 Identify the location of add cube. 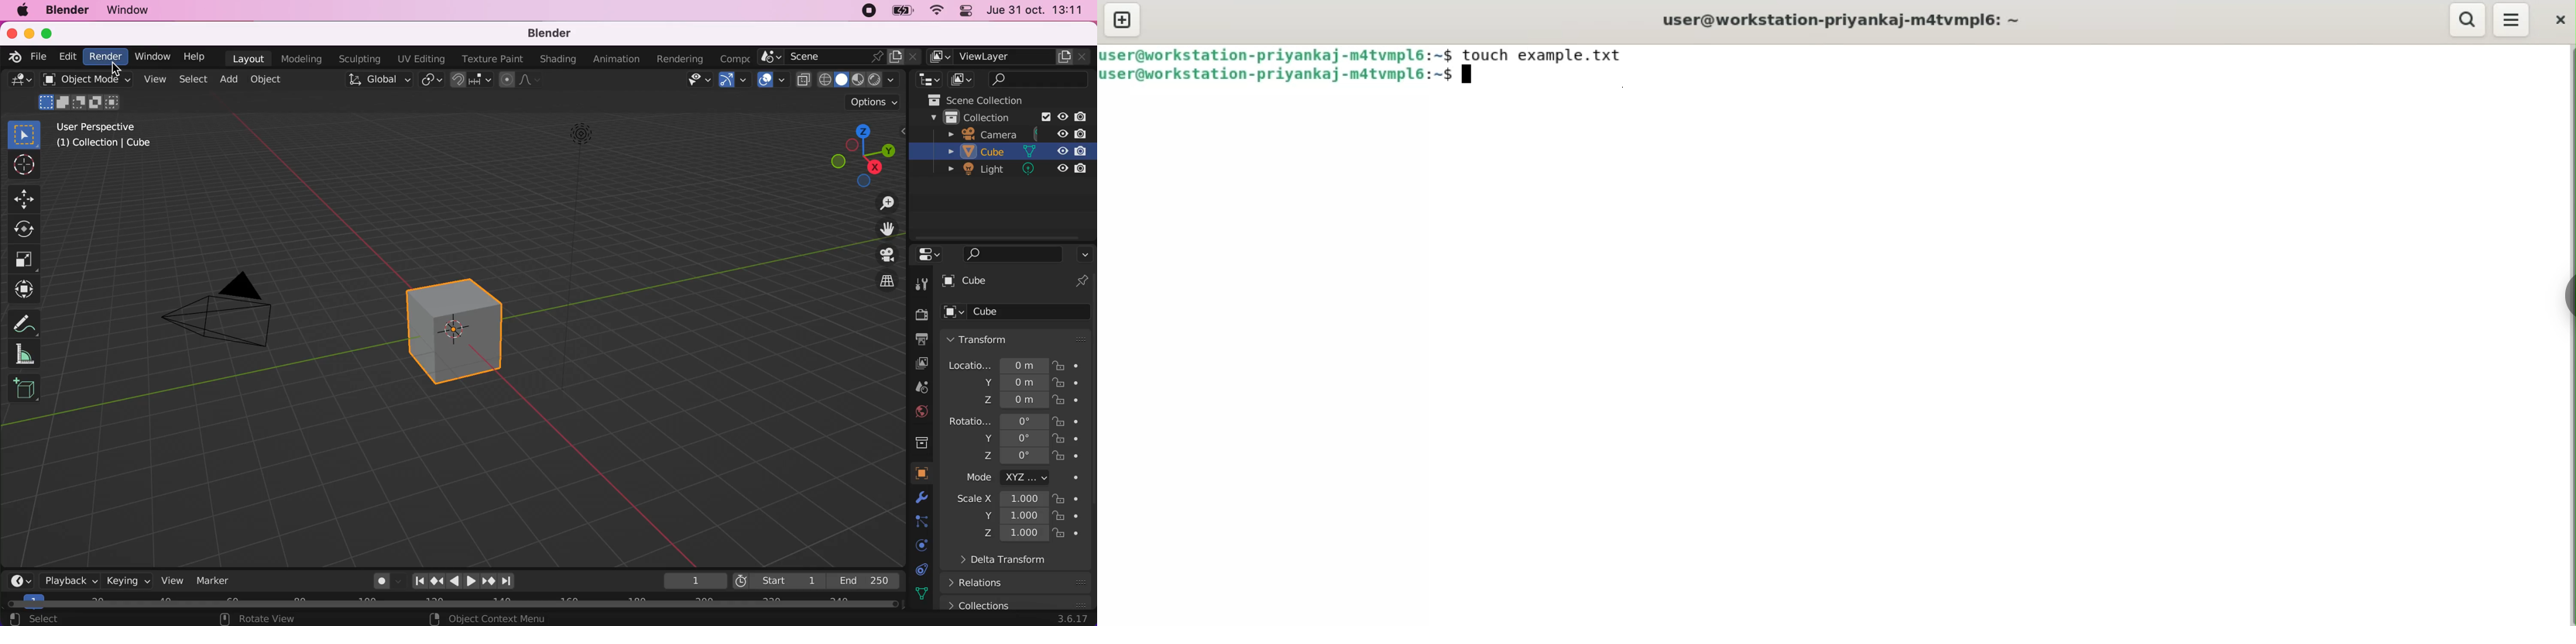
(26, 387).